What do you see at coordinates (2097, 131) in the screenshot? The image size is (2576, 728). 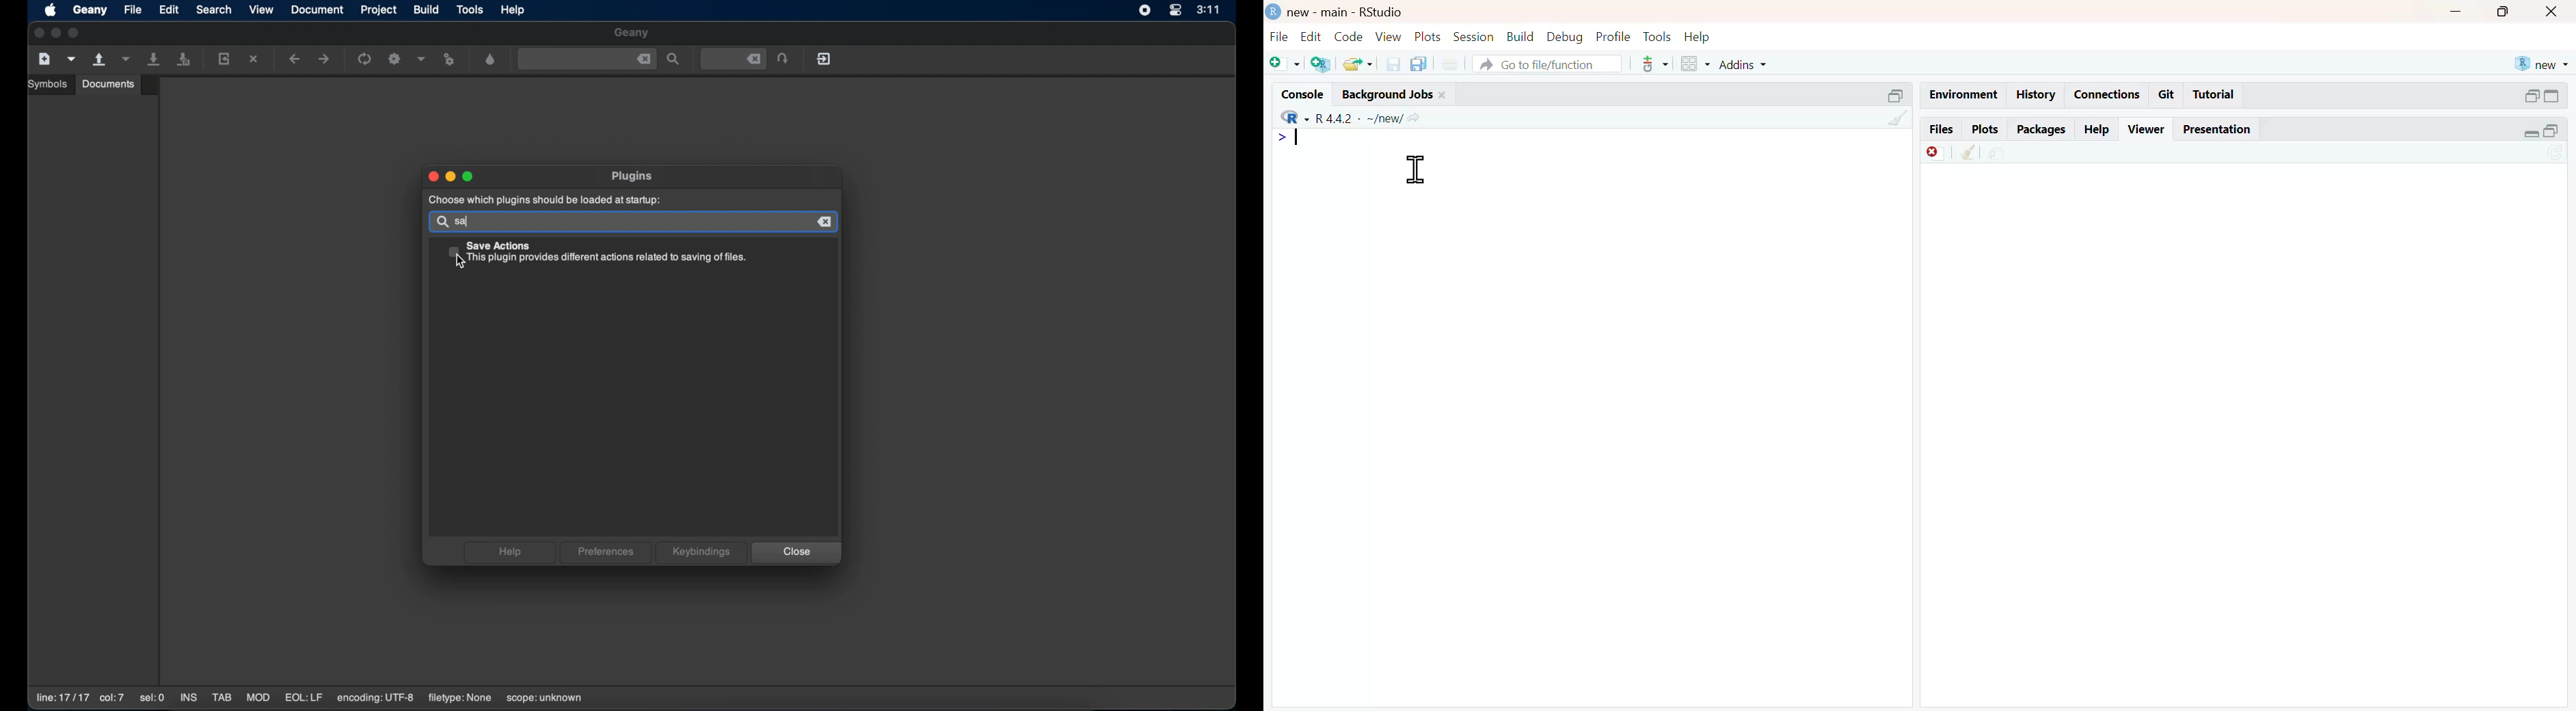 I see `help` at bounding box center [2097, 131].